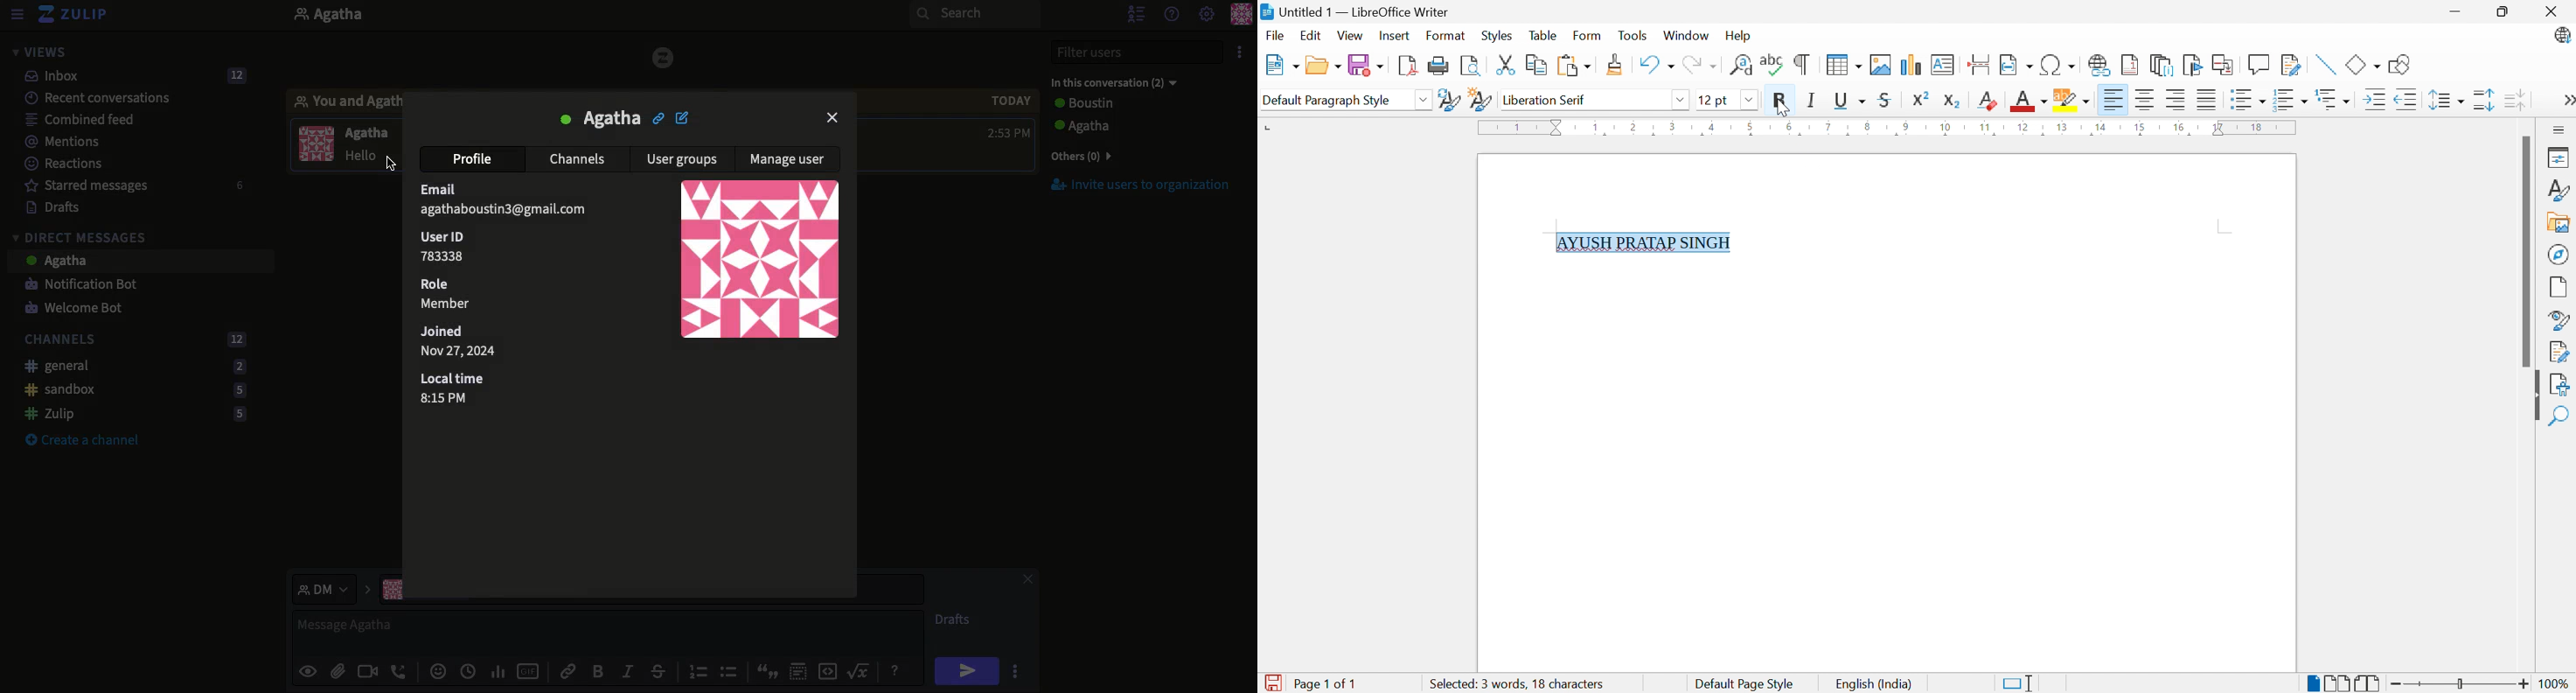 Image resolution: width=2576 pixels, height=700 pixels. I want to click on Manage user, so click(789, 163).